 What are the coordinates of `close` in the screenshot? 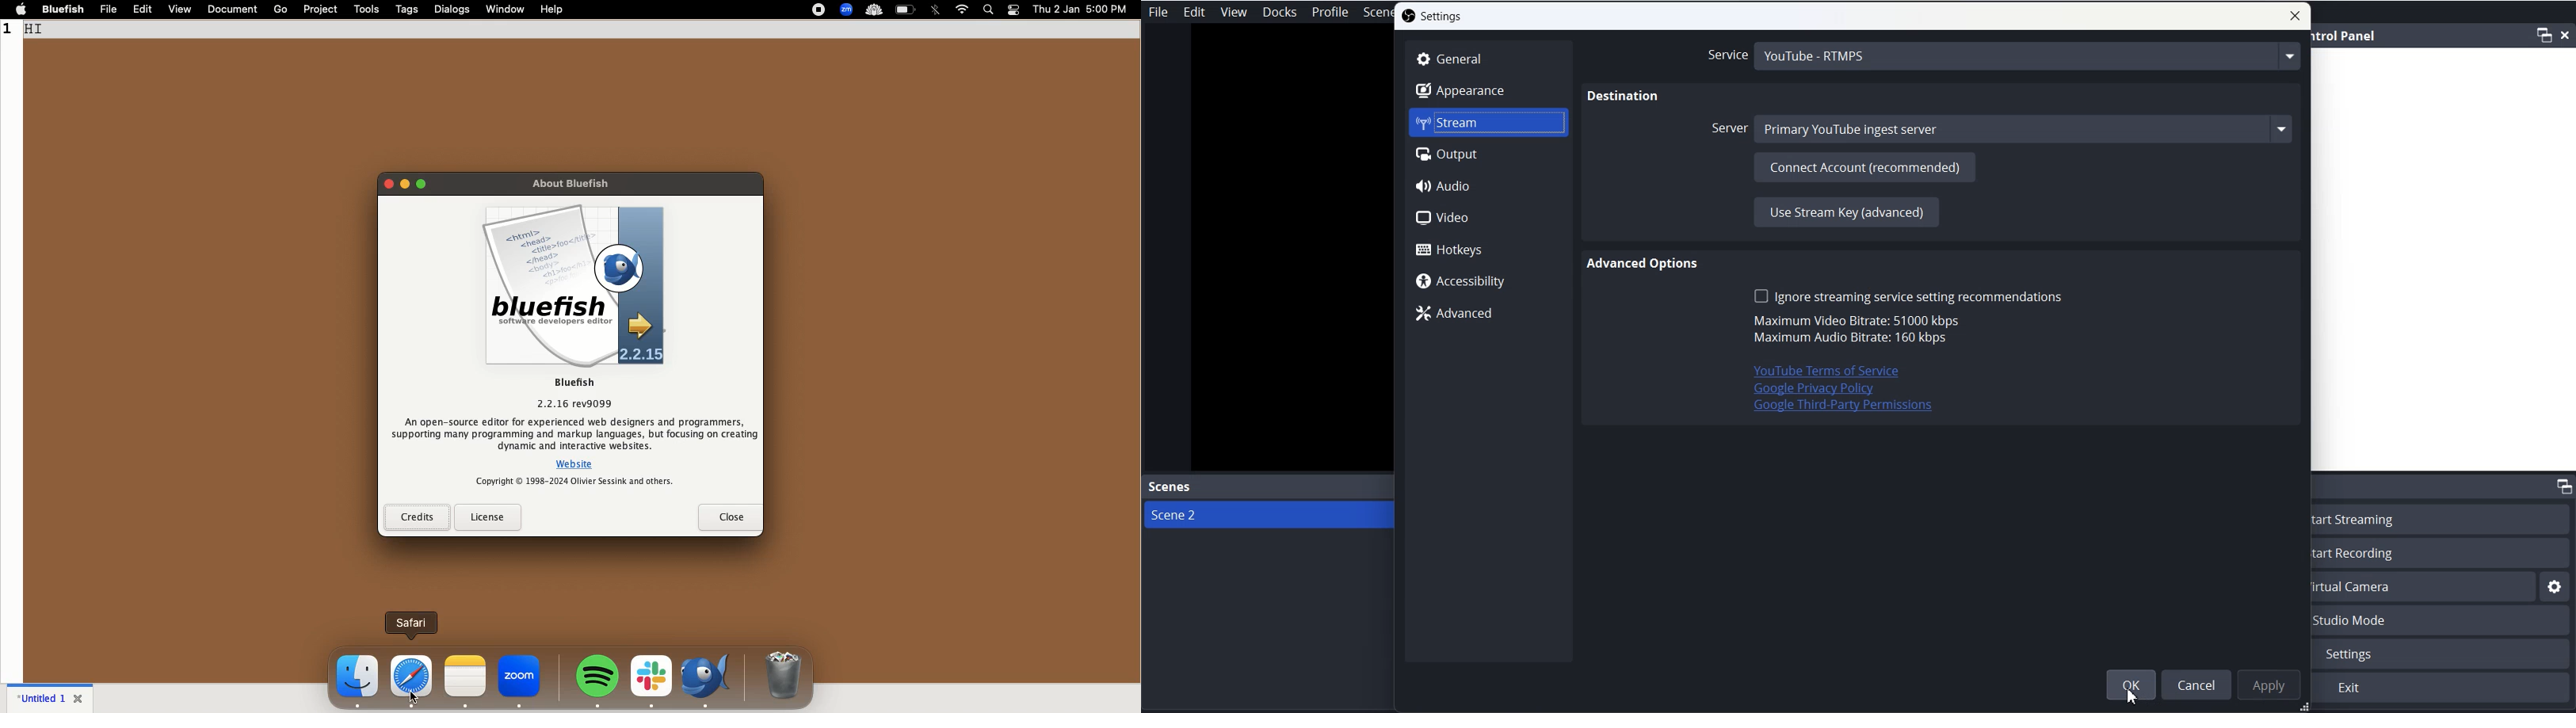 It's located at (730, 516).